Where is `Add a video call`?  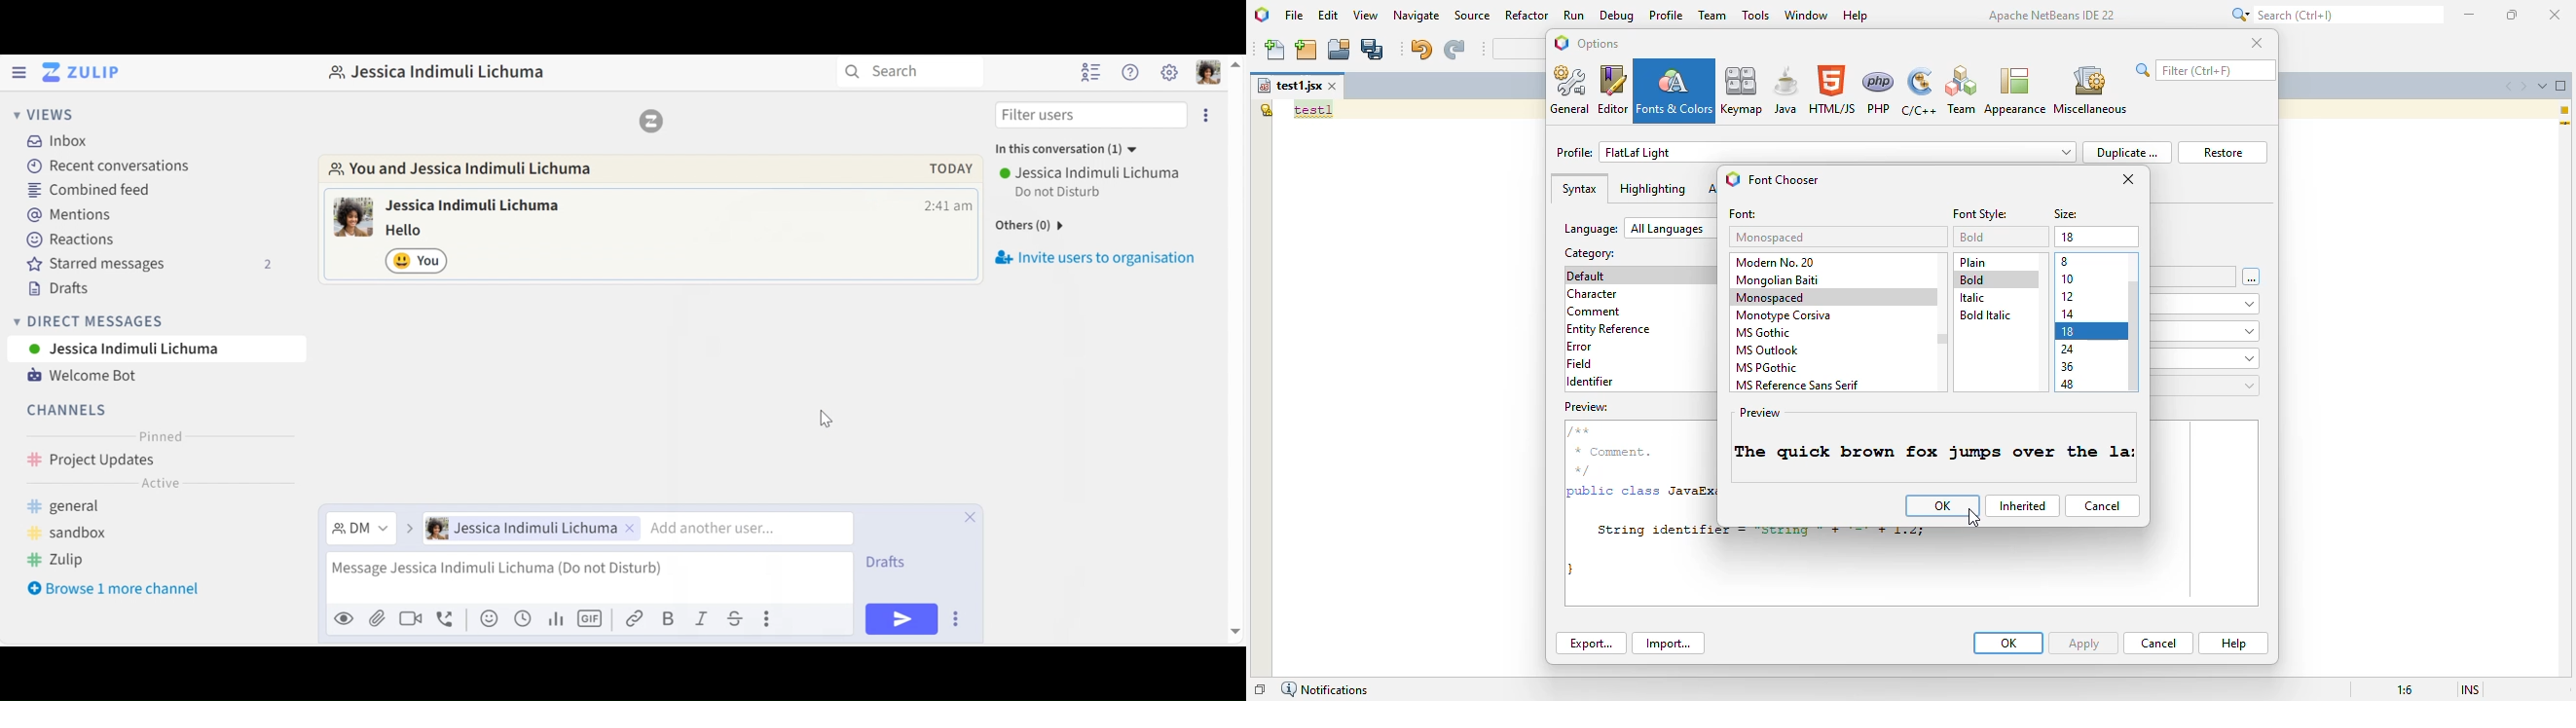 Add a video call is located at coordinates (410, 621).